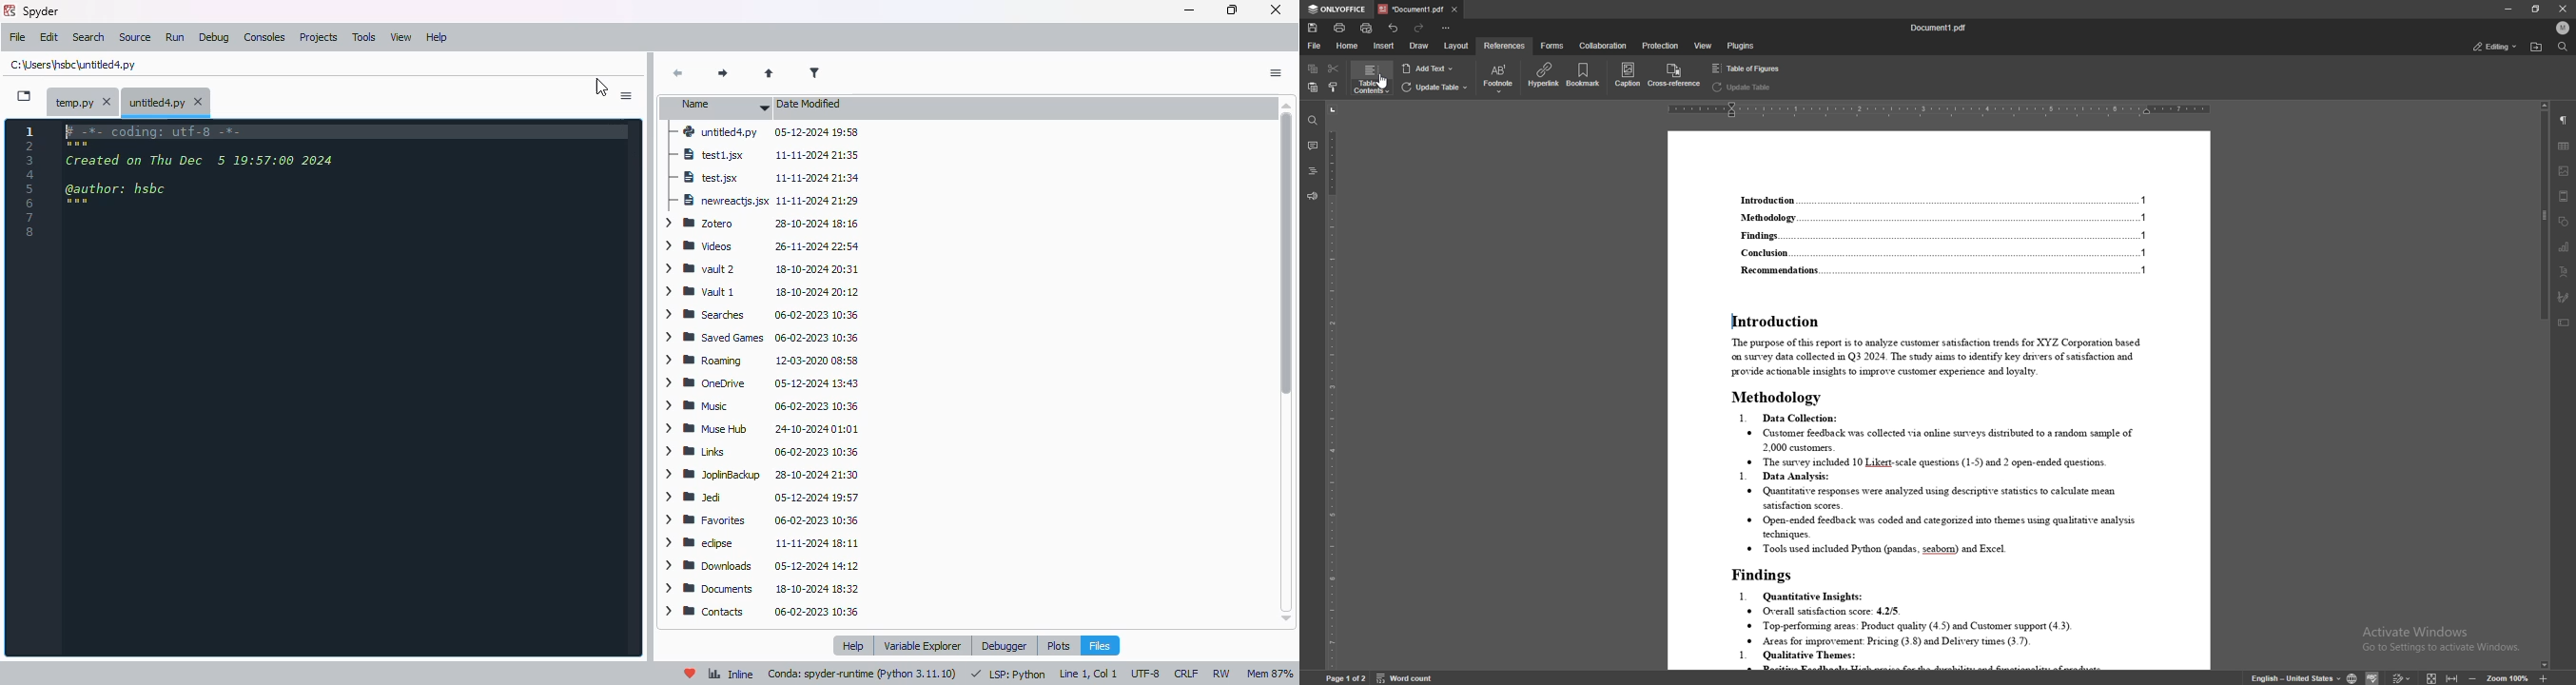 This screenshot has width=2576, height=700. I want to click on line numbers, so click(31, 183).